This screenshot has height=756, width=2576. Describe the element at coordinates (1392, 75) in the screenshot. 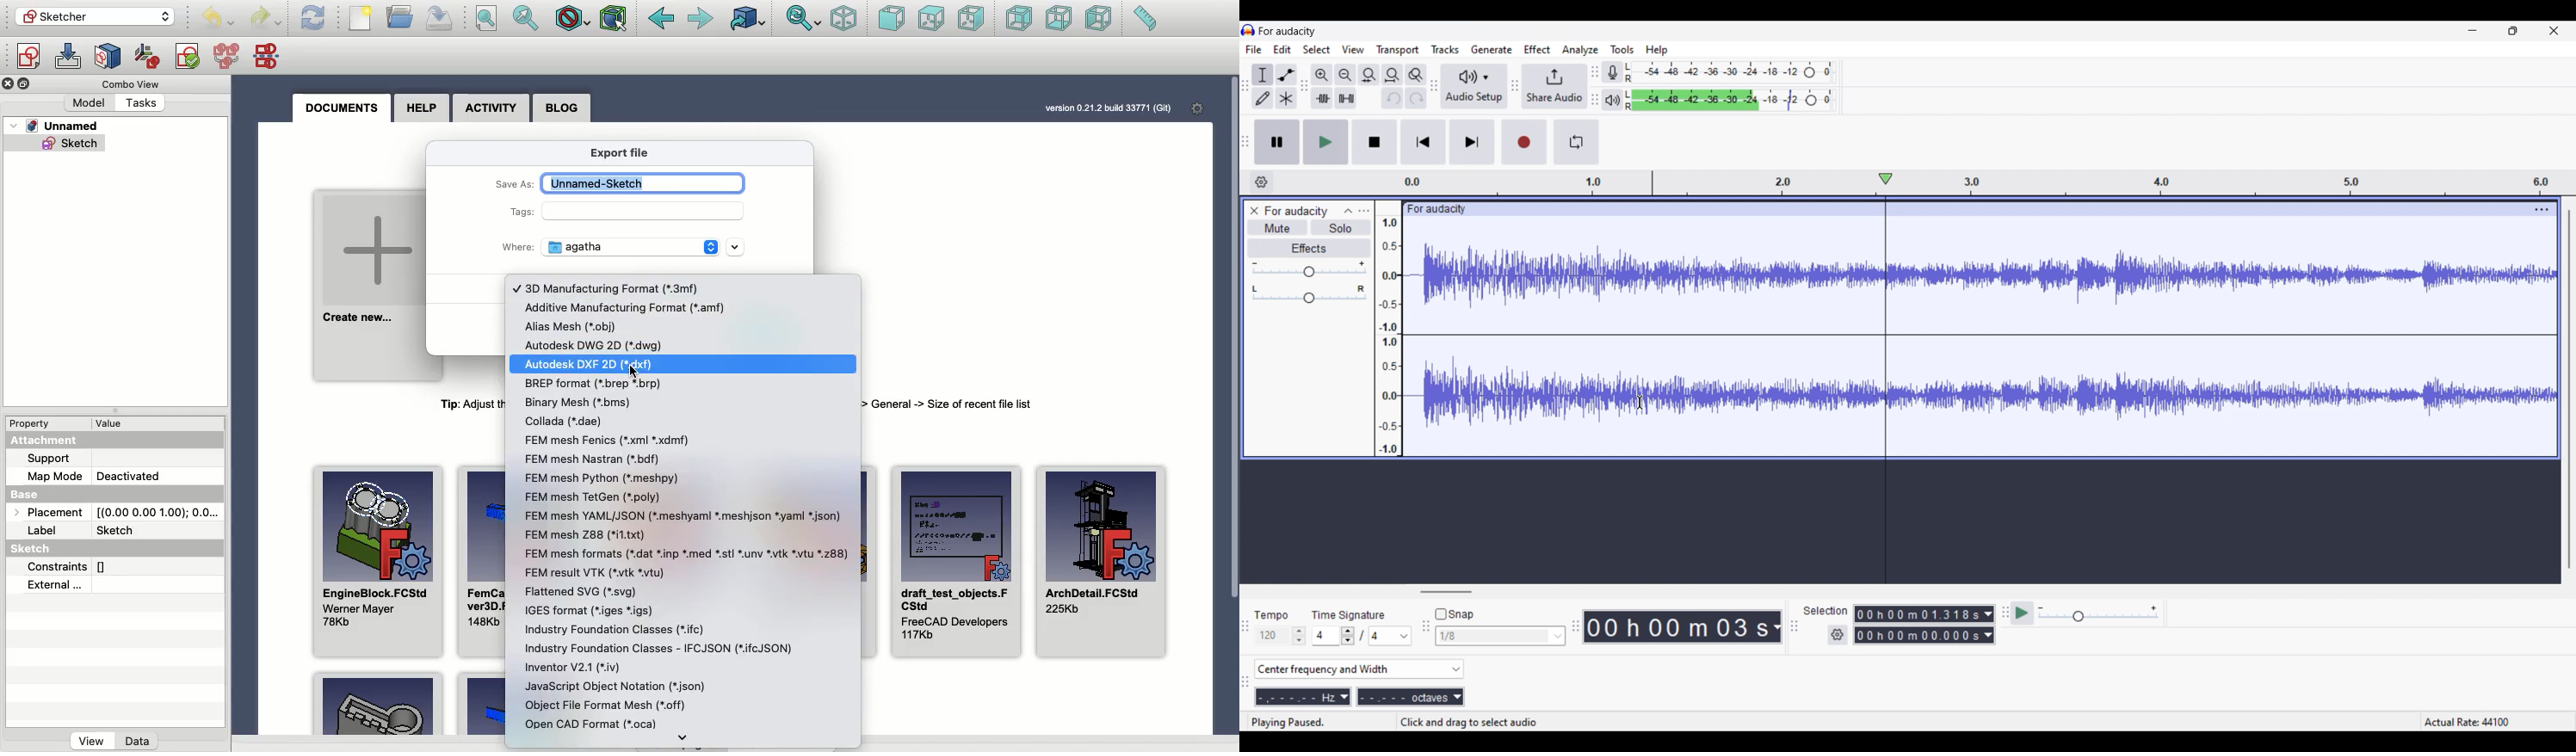

I see `Fit project to width ` at that location.